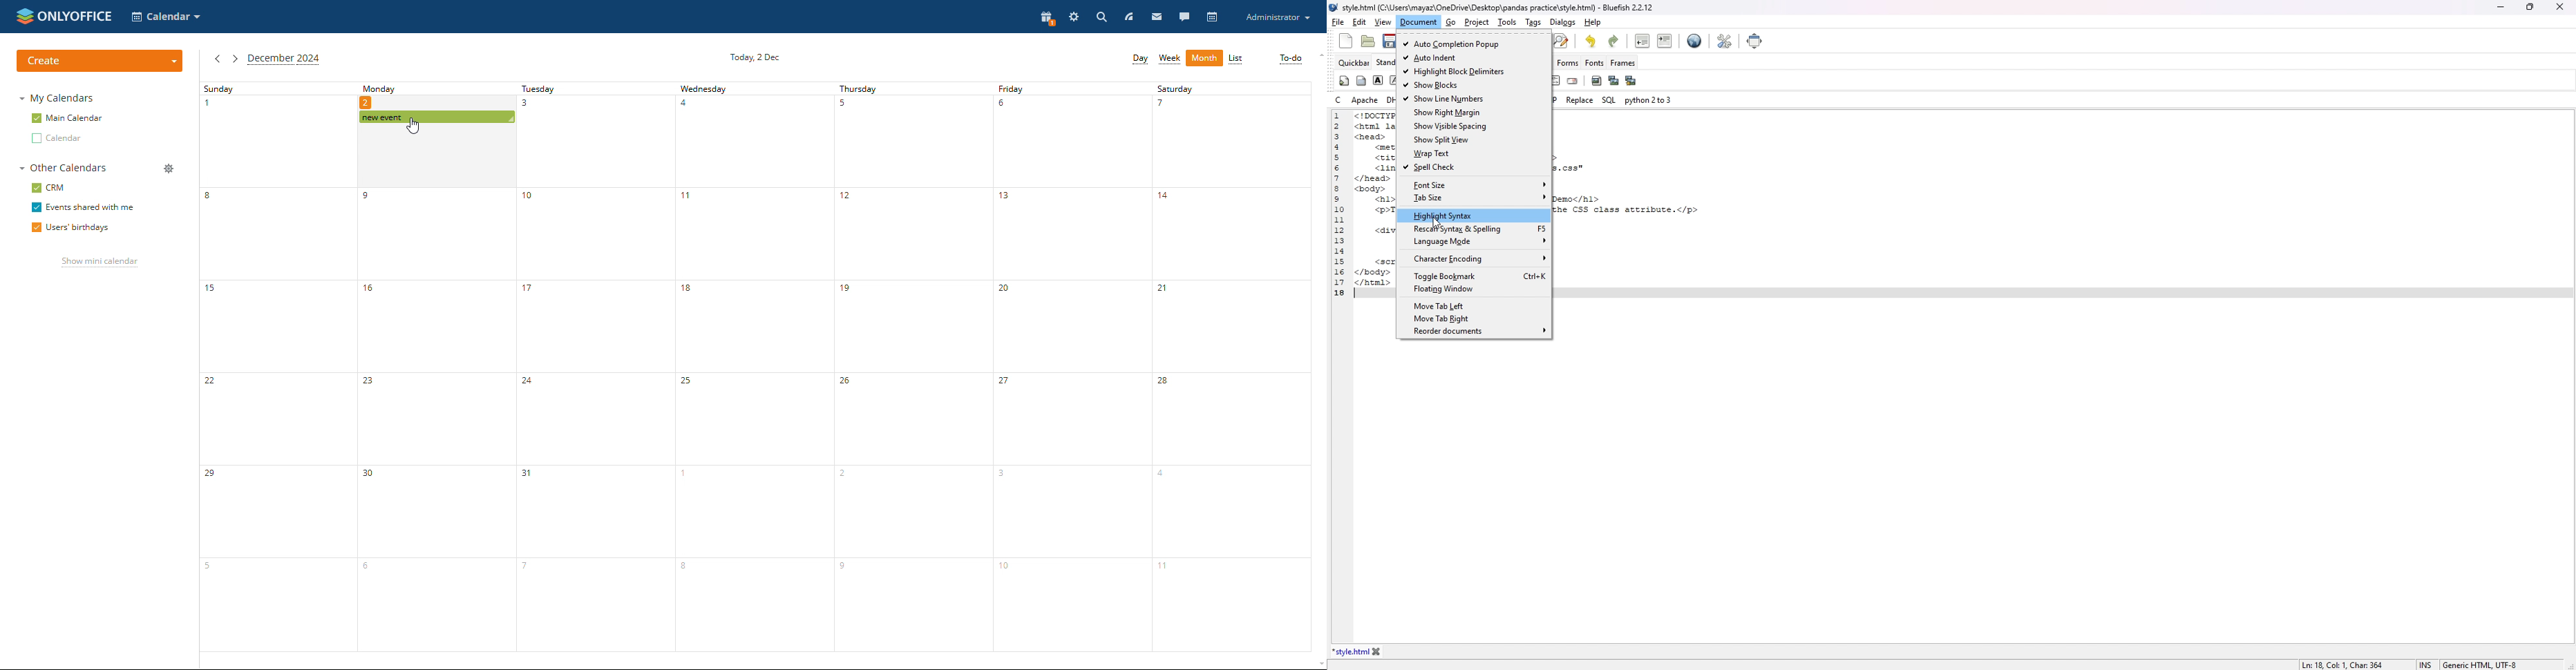 This screenshot has height=672, width=2576. Describe the element at coordinates (2559, 7) in the screenshot. I see `close` at that location.